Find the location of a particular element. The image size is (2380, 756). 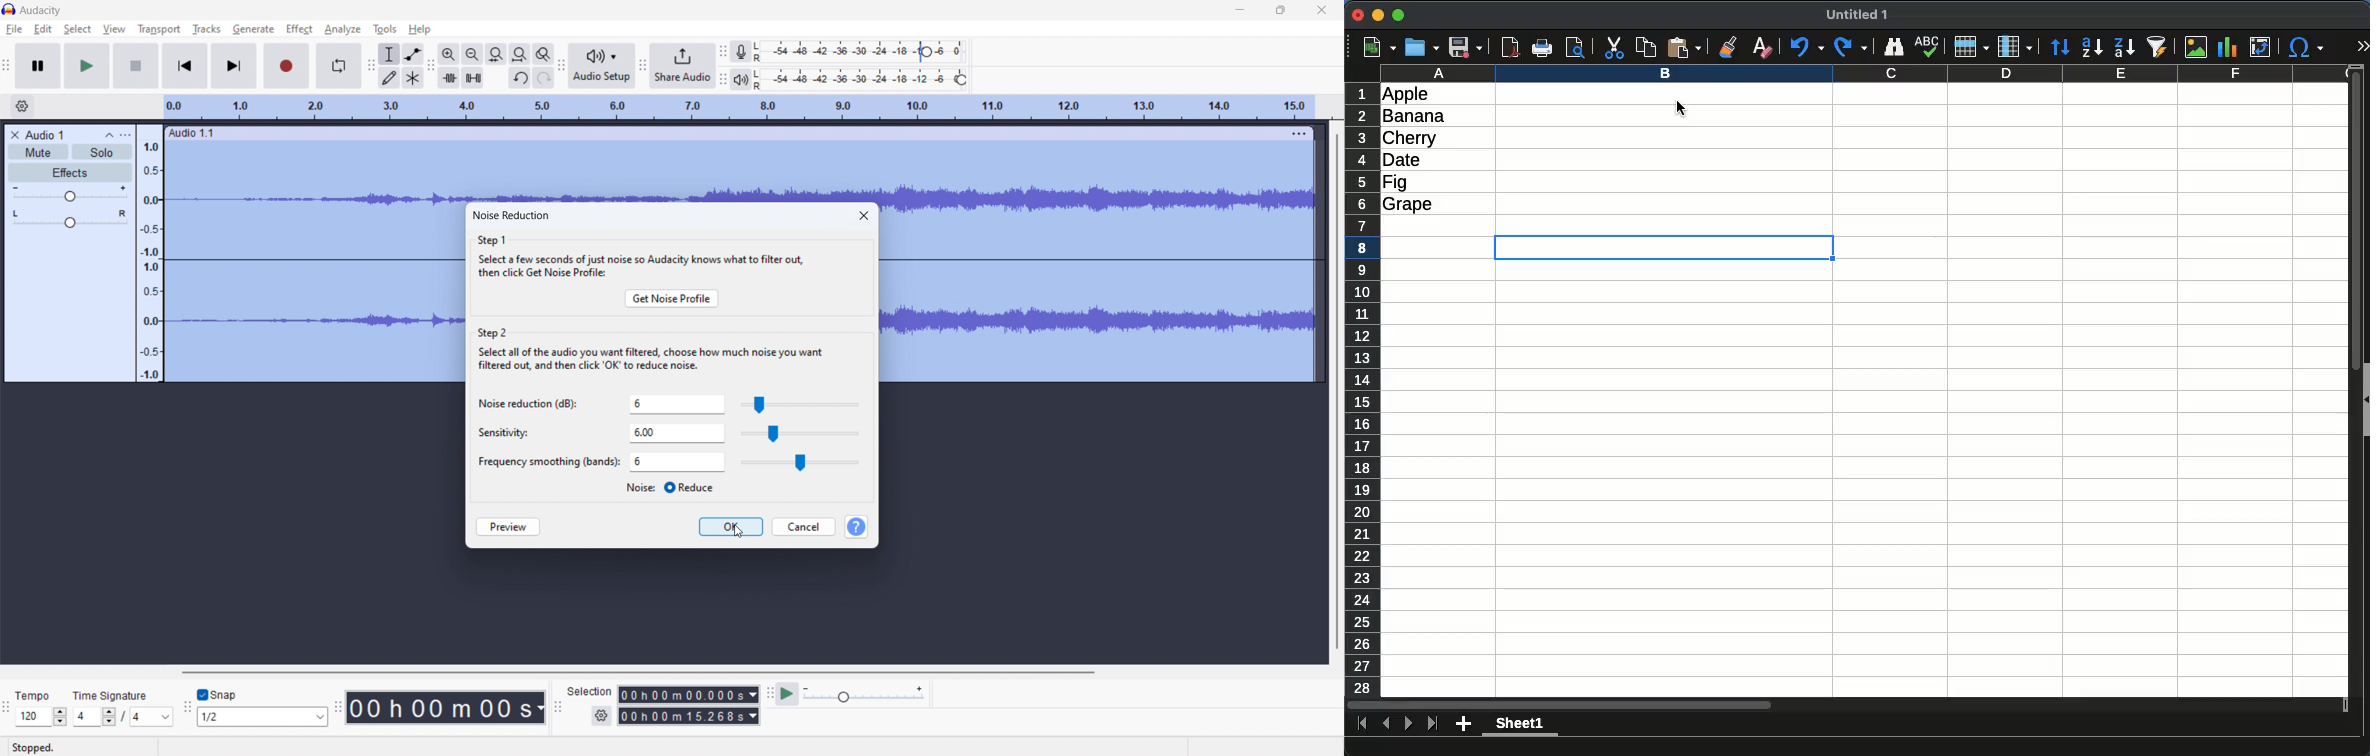

autofilter is located at coordinates (2157, 47).